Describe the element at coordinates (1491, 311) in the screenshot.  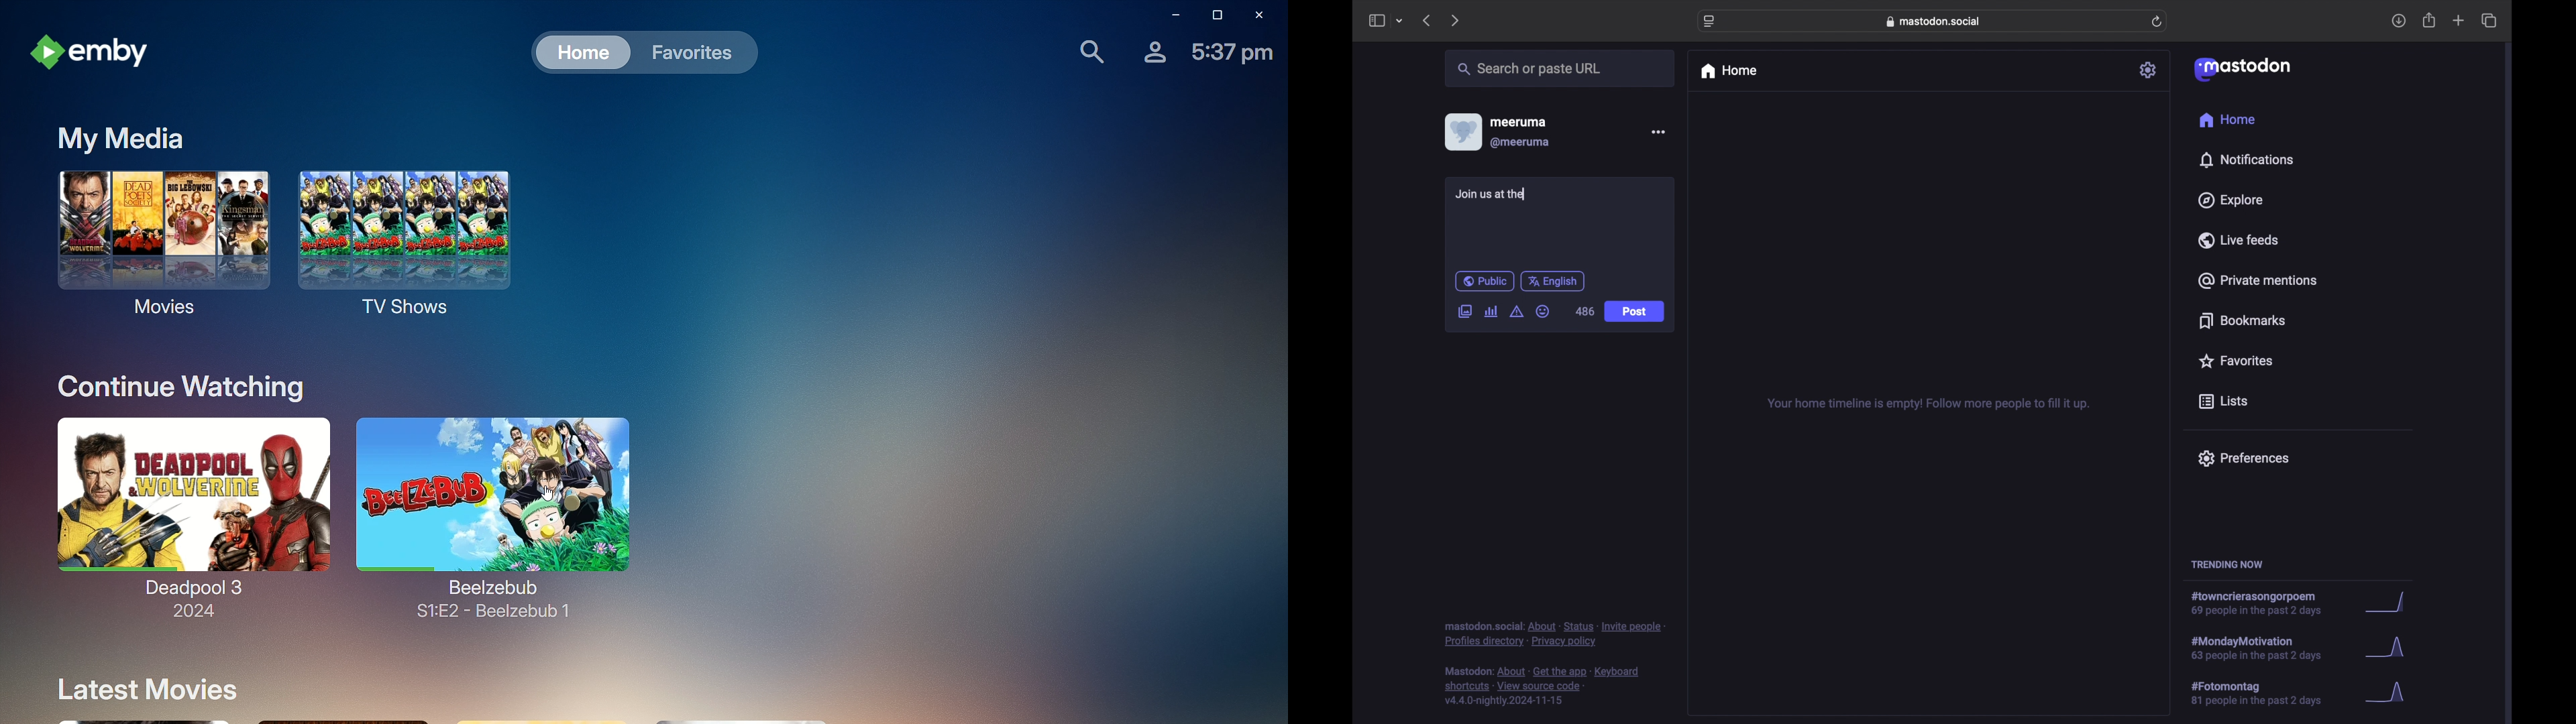
I see `add  poll` at that location.